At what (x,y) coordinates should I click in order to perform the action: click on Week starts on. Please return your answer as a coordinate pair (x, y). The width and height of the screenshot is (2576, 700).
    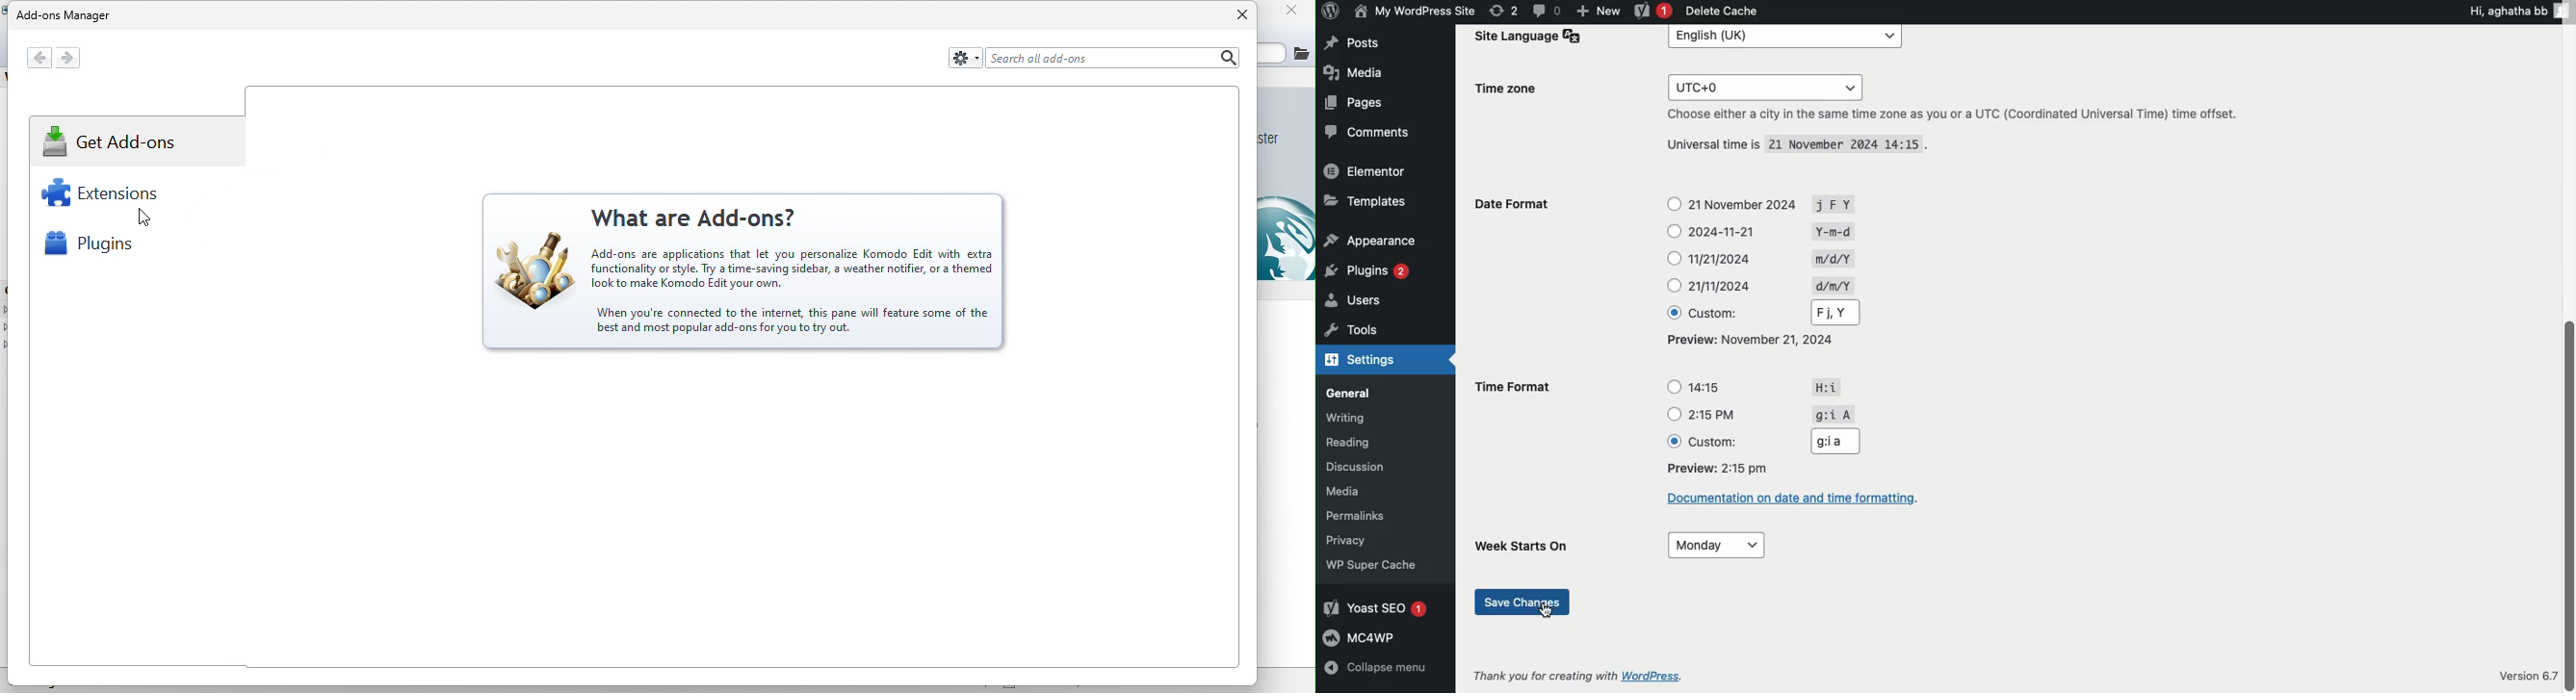
    Looking at the image, I should click on (1523, 545).